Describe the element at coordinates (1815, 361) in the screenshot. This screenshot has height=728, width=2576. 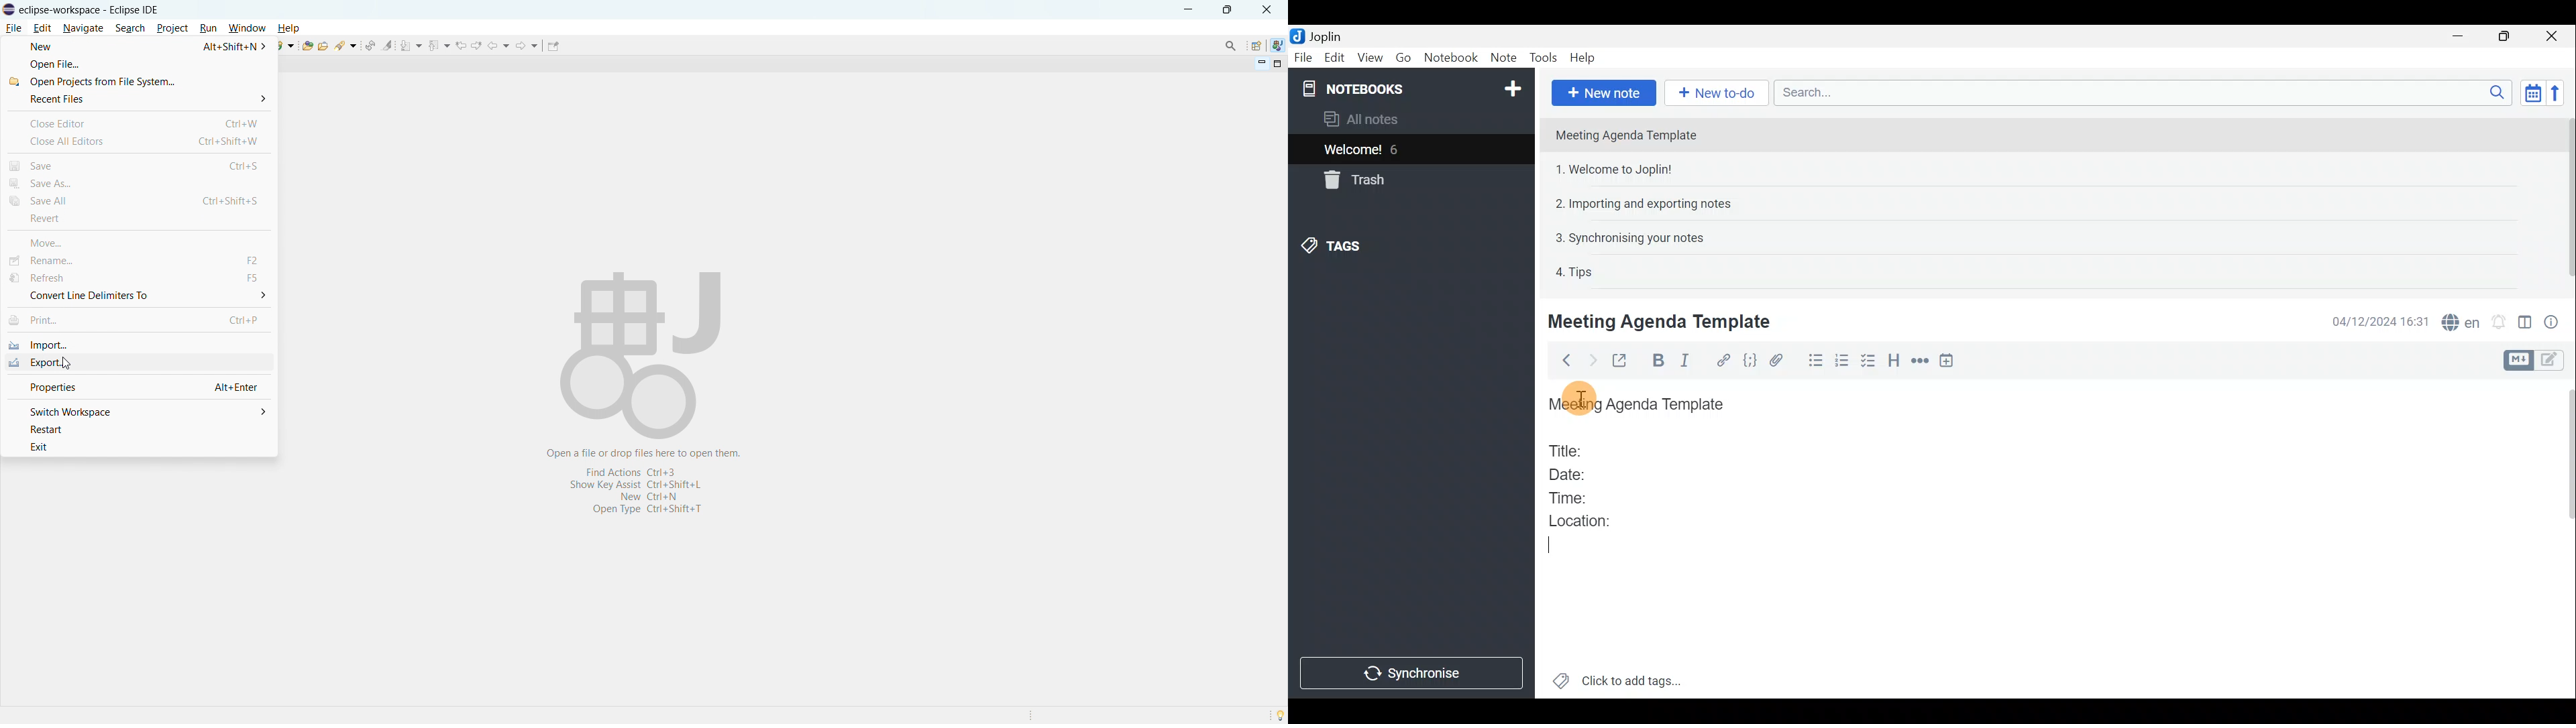
I see `Bulleted list` at that location.